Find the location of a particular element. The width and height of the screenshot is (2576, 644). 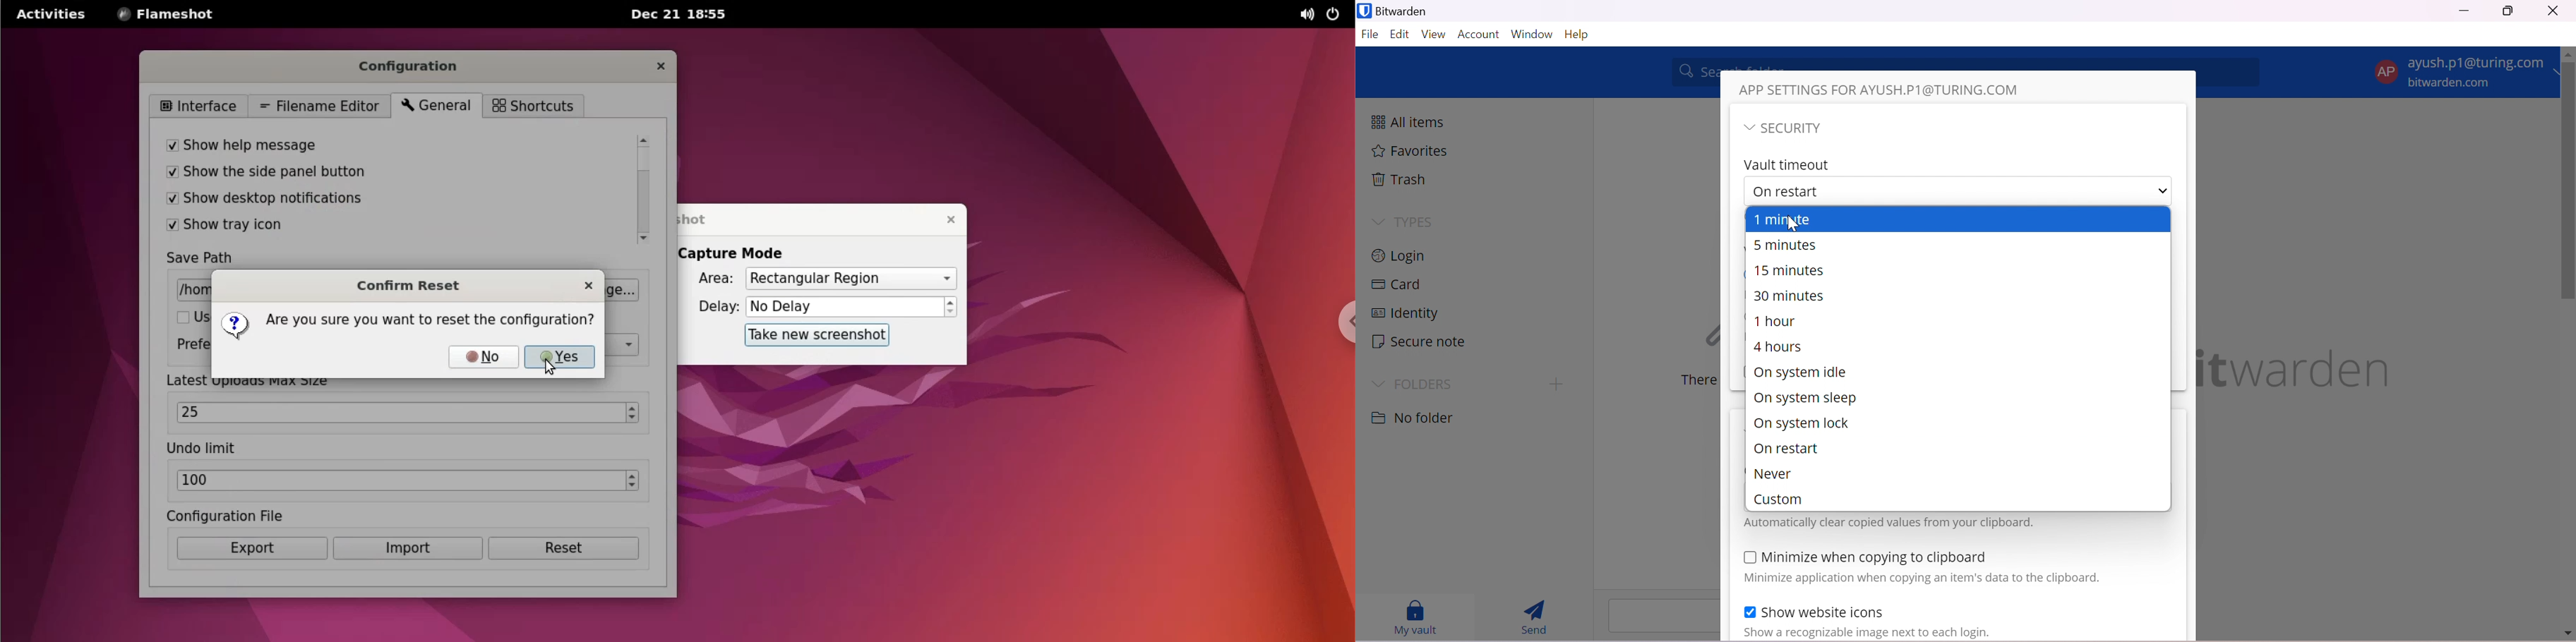

1 minute is located at coordinates (1792, 219).